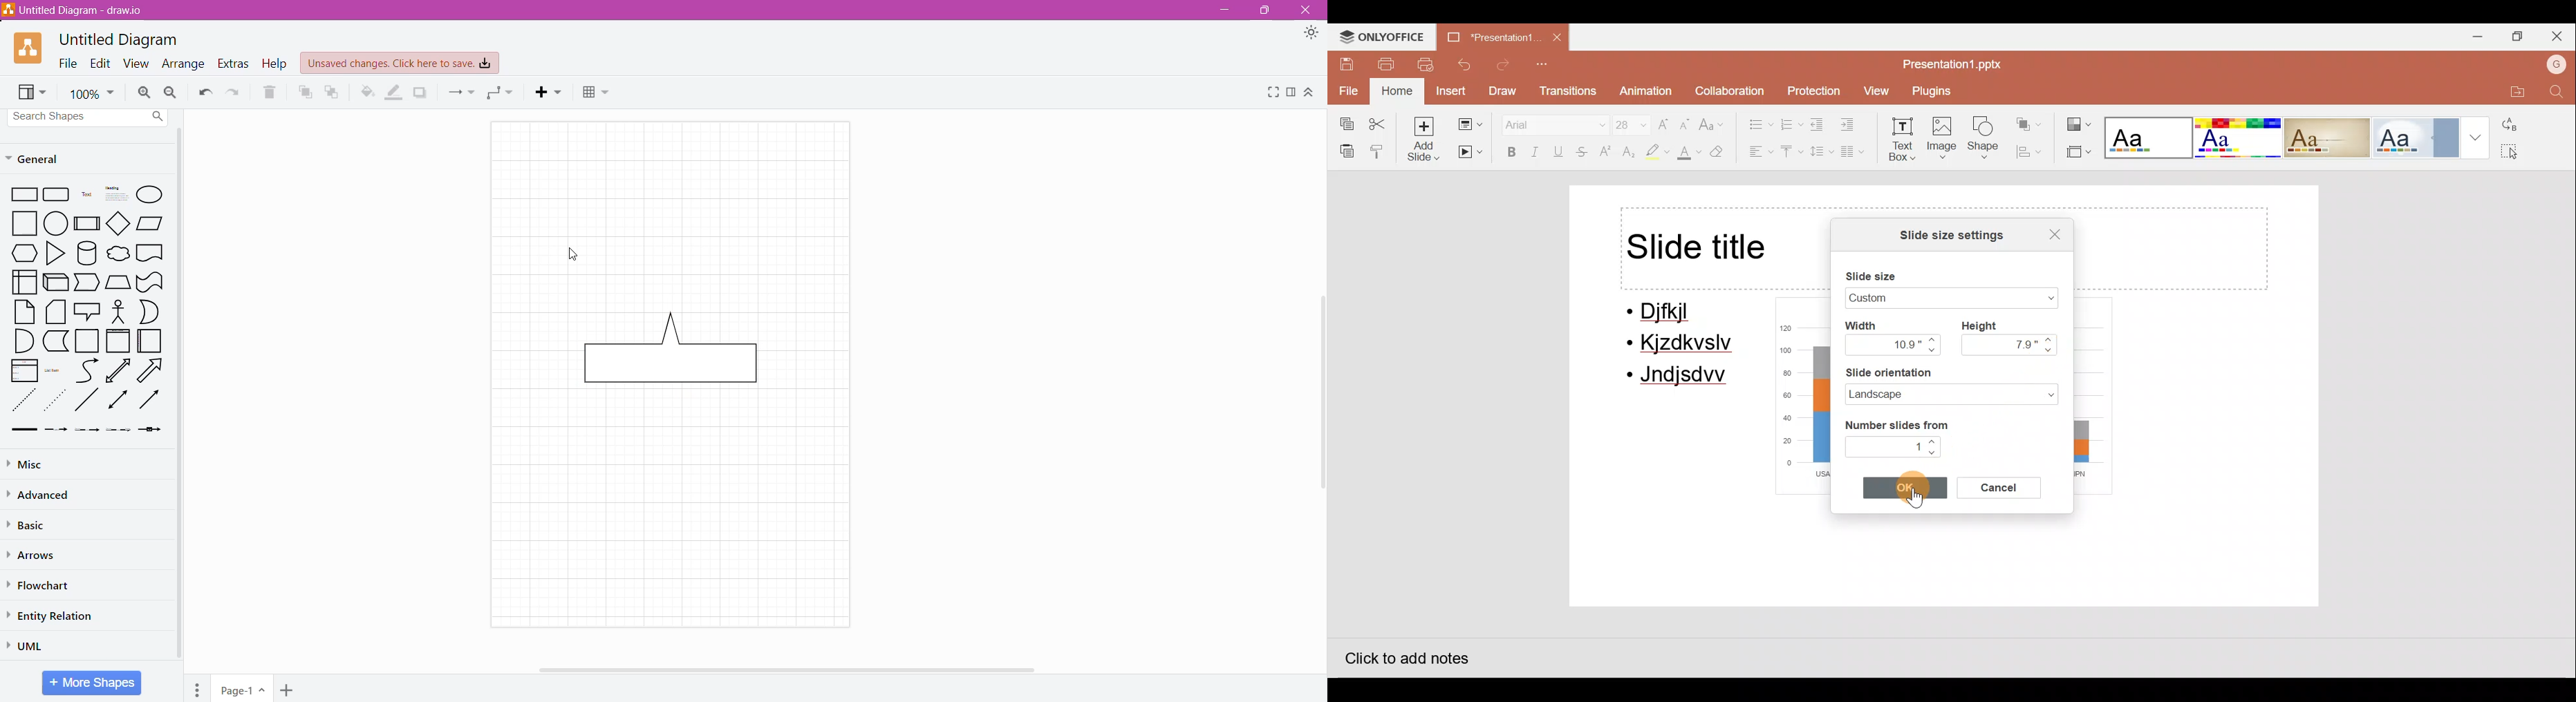 This screenshot has width=2576, height=728. I want to click on Superscript, so click(1606, 153).